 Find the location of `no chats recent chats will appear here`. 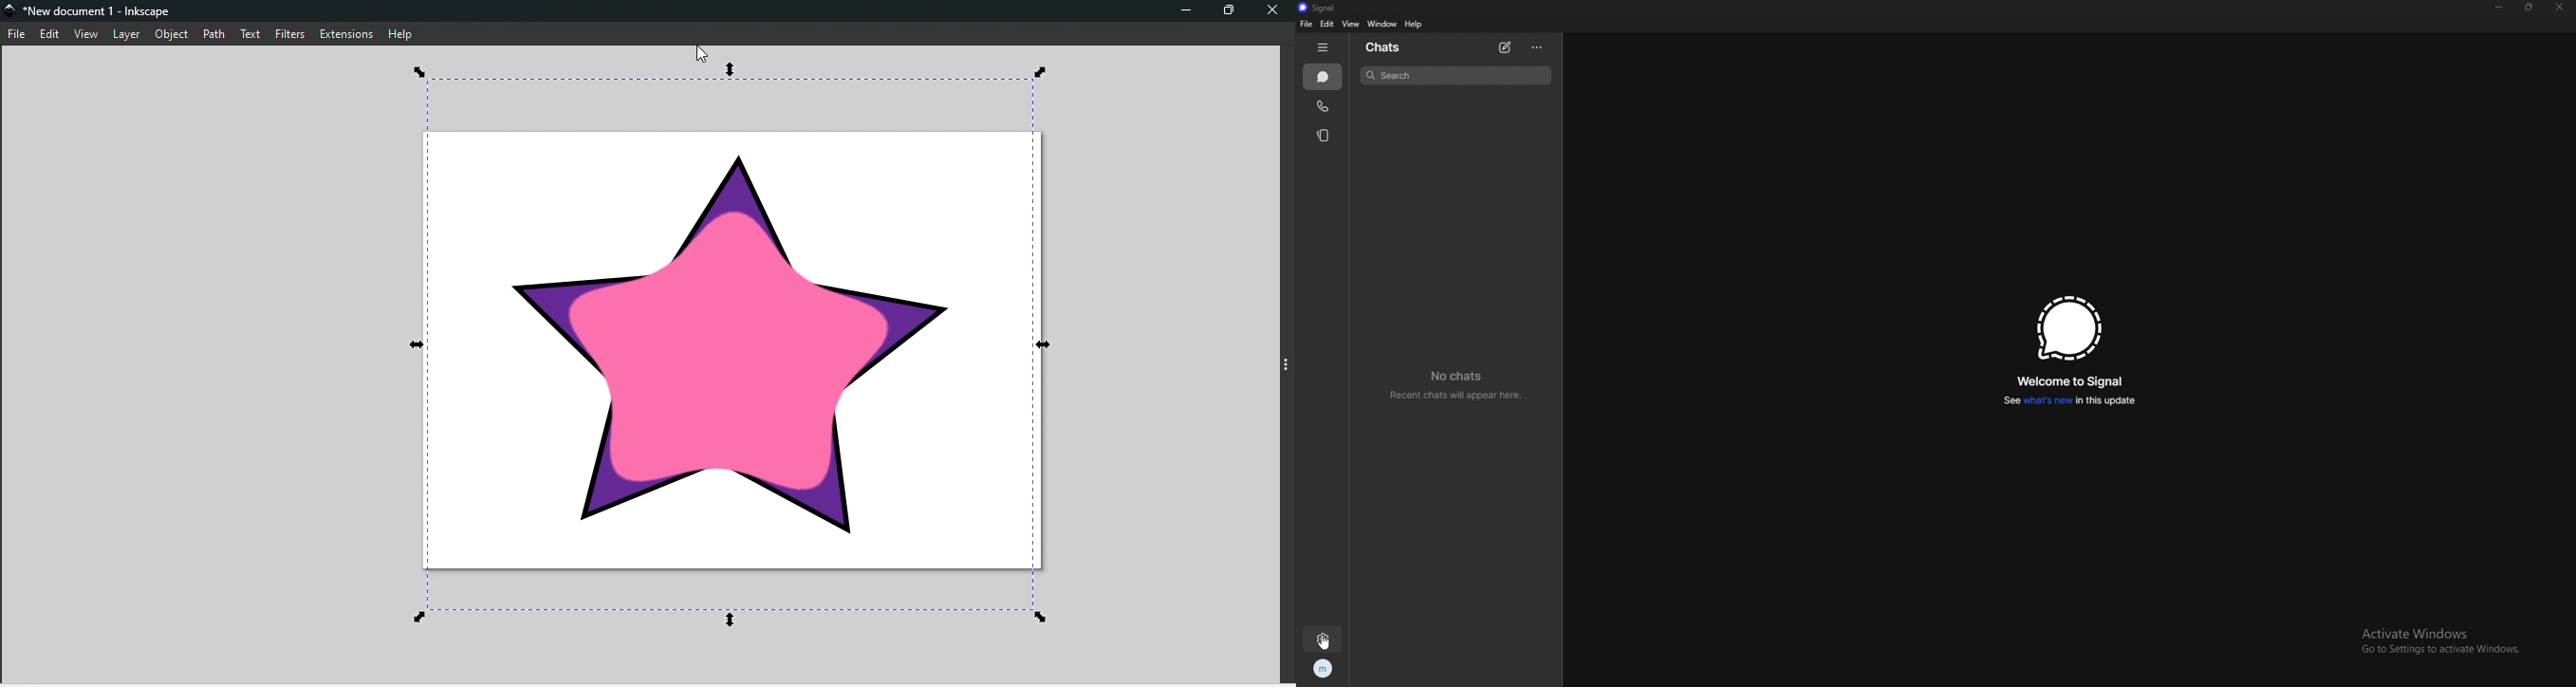

no chats recent chats will appear here is located at coordinates (1461, 388).